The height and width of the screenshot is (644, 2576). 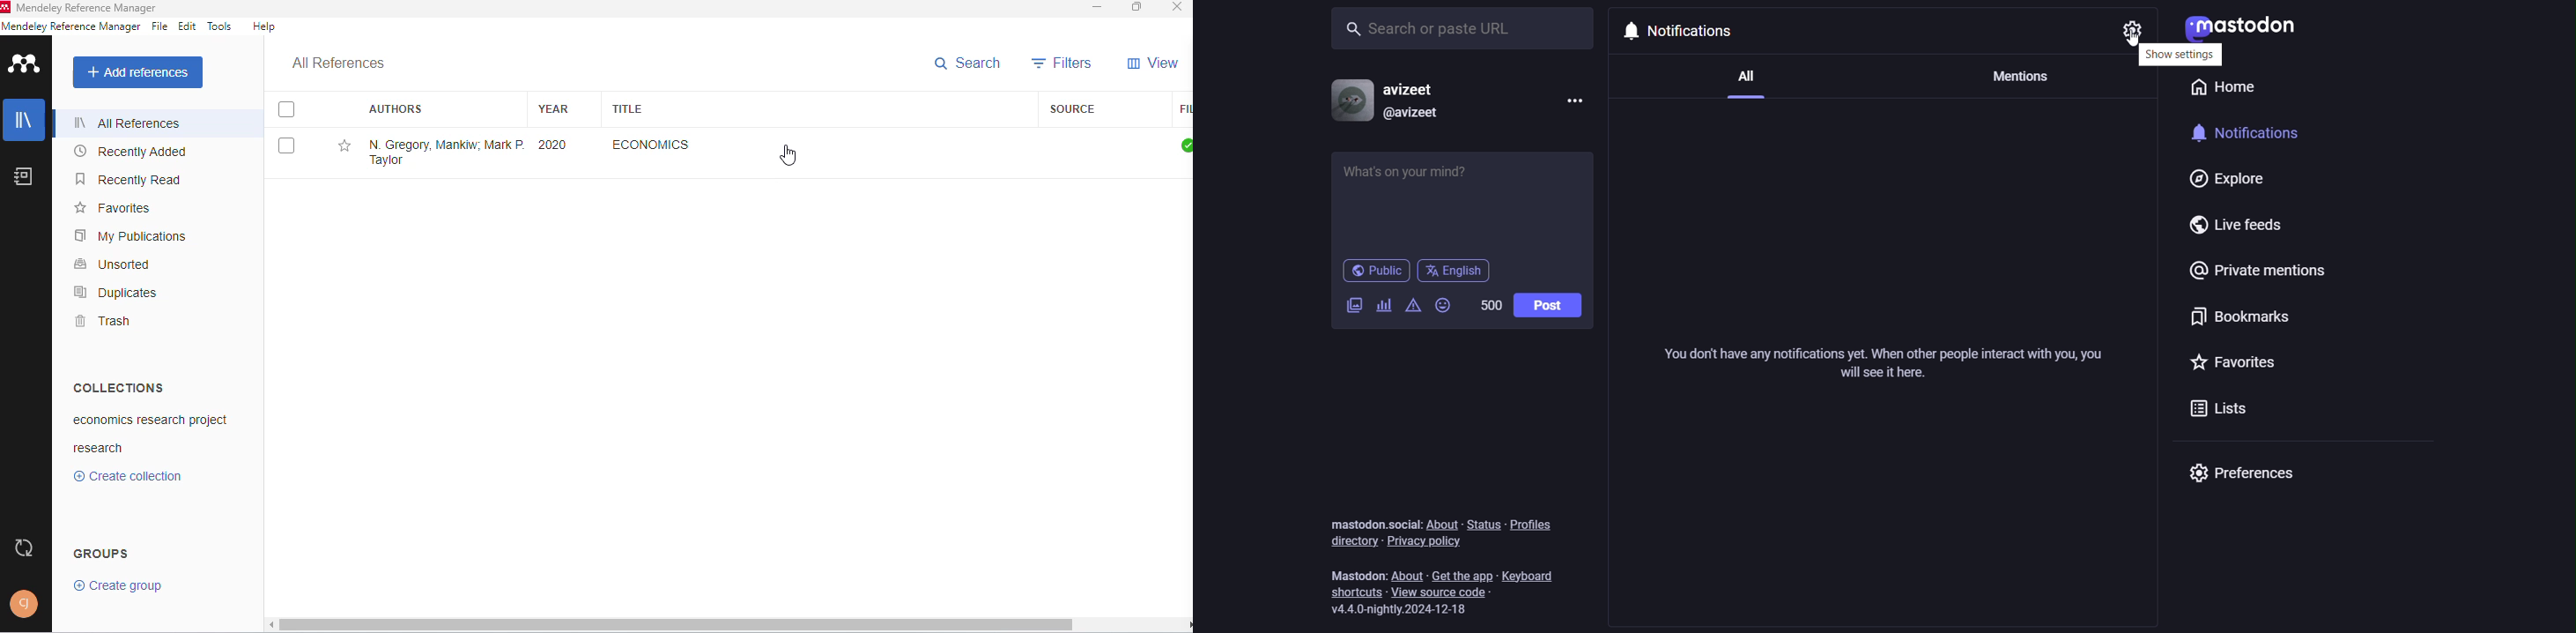 What do you see at coordinates (264, 26) in the screenshot?
I see `help` at bounding box center [264, 26].